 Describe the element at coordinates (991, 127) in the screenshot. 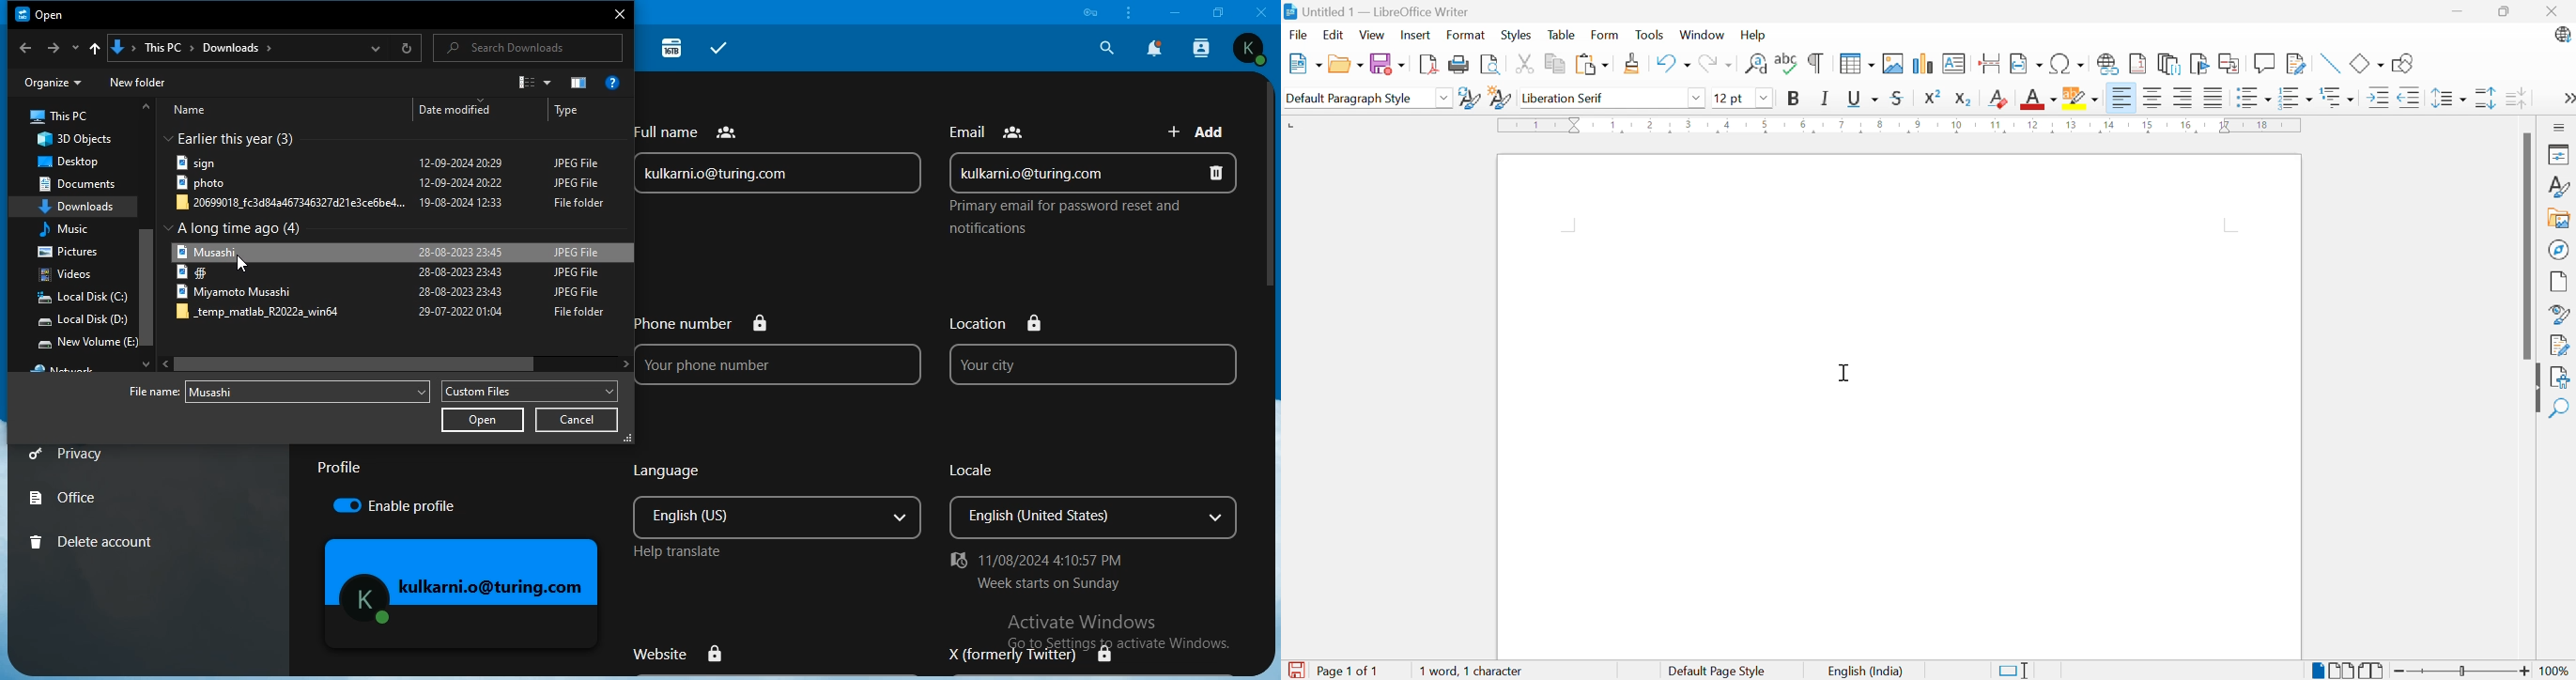

I see `text` at that location.